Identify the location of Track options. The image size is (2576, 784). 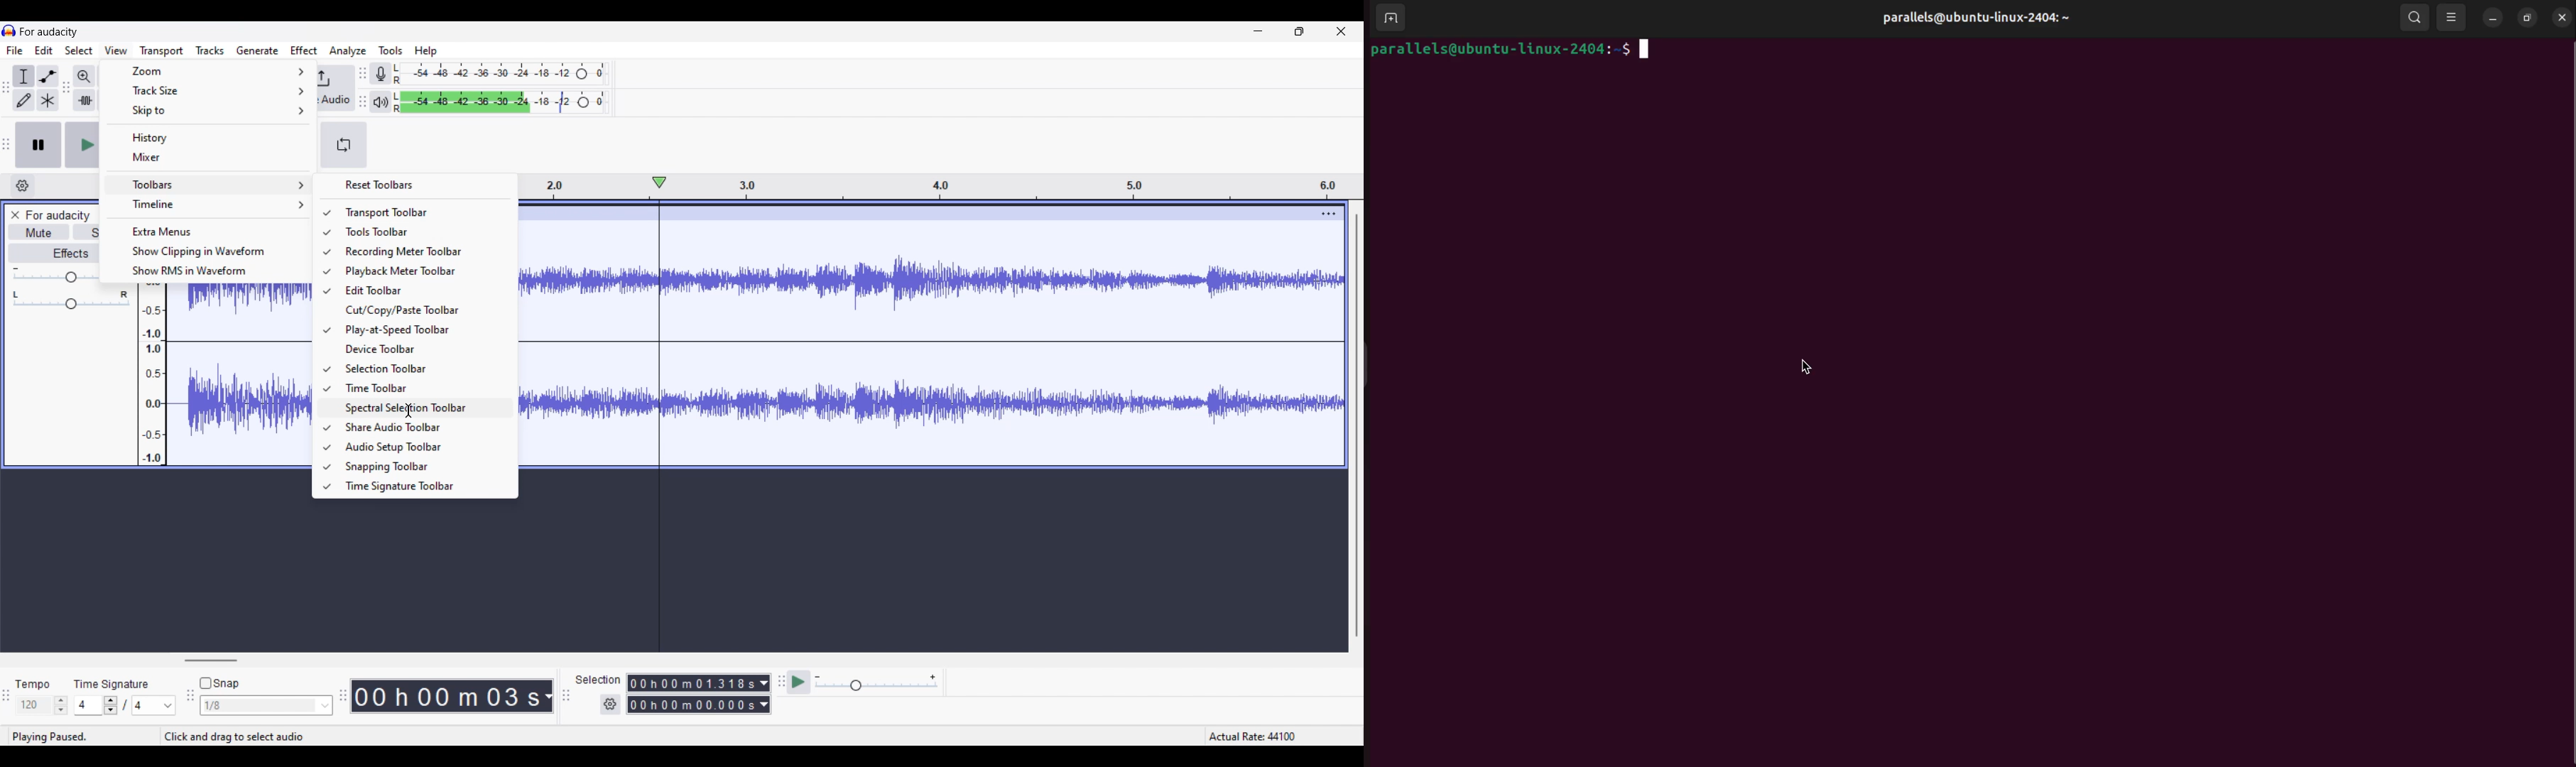
(1329, 214).